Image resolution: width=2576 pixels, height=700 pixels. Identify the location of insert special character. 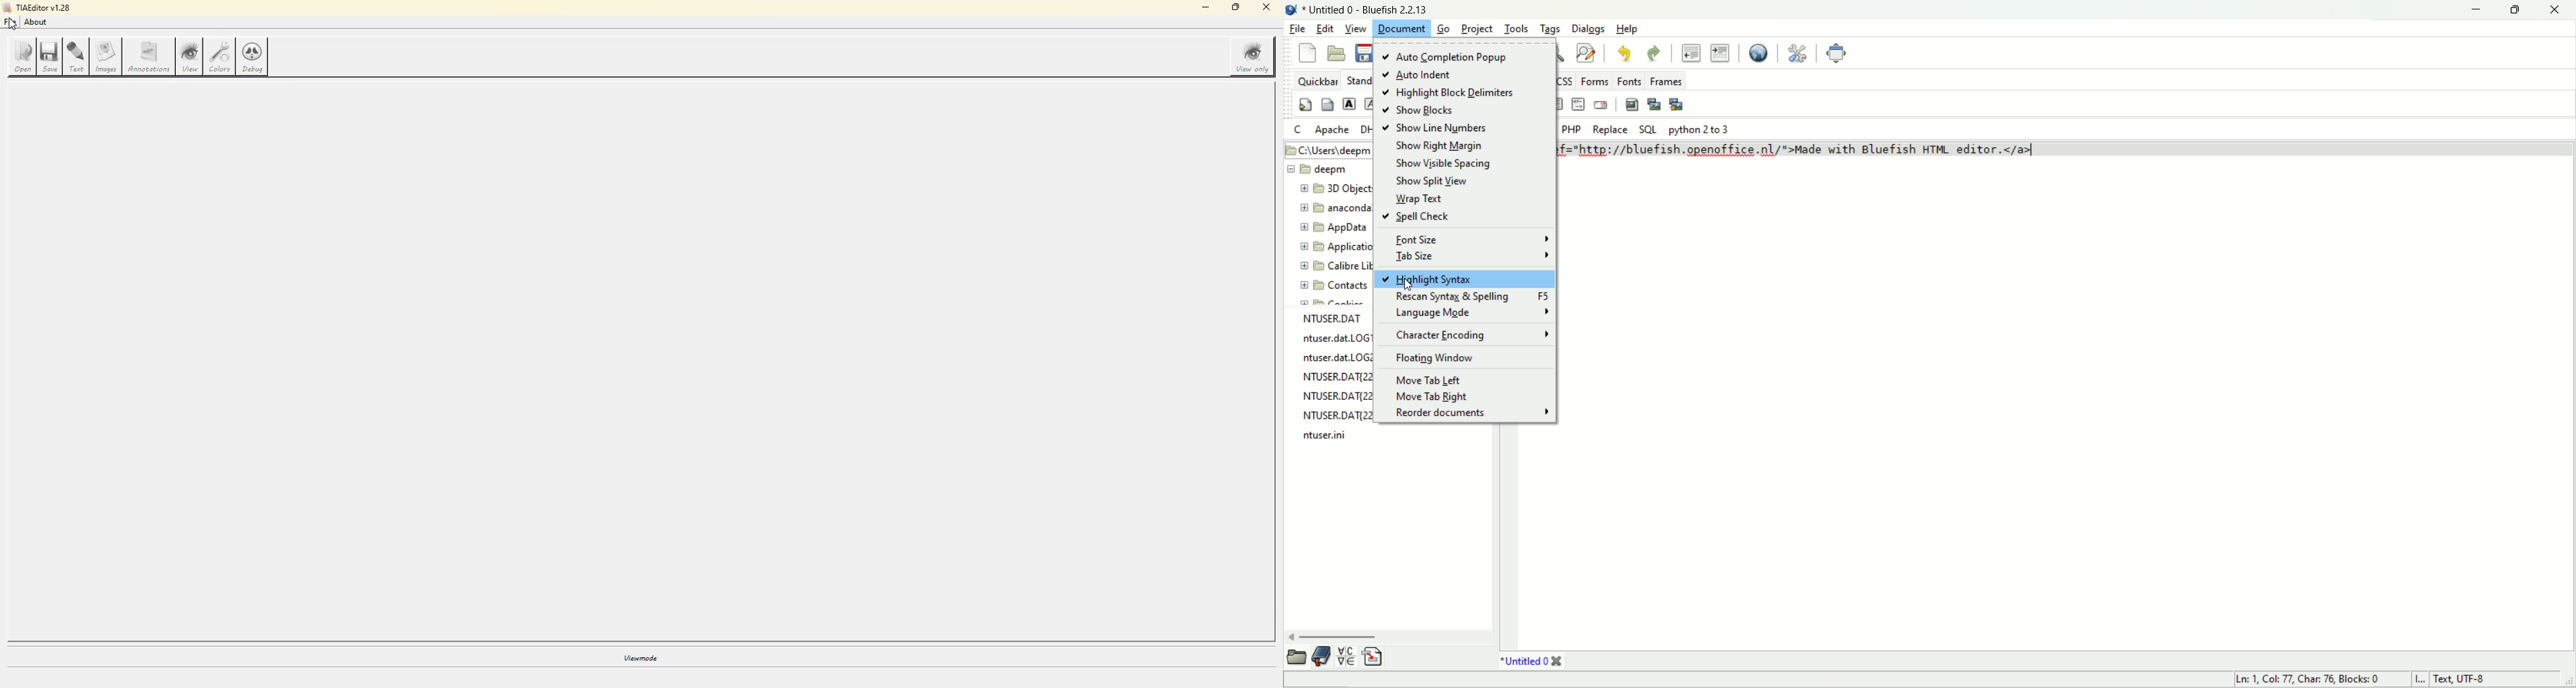
(1347, 656).